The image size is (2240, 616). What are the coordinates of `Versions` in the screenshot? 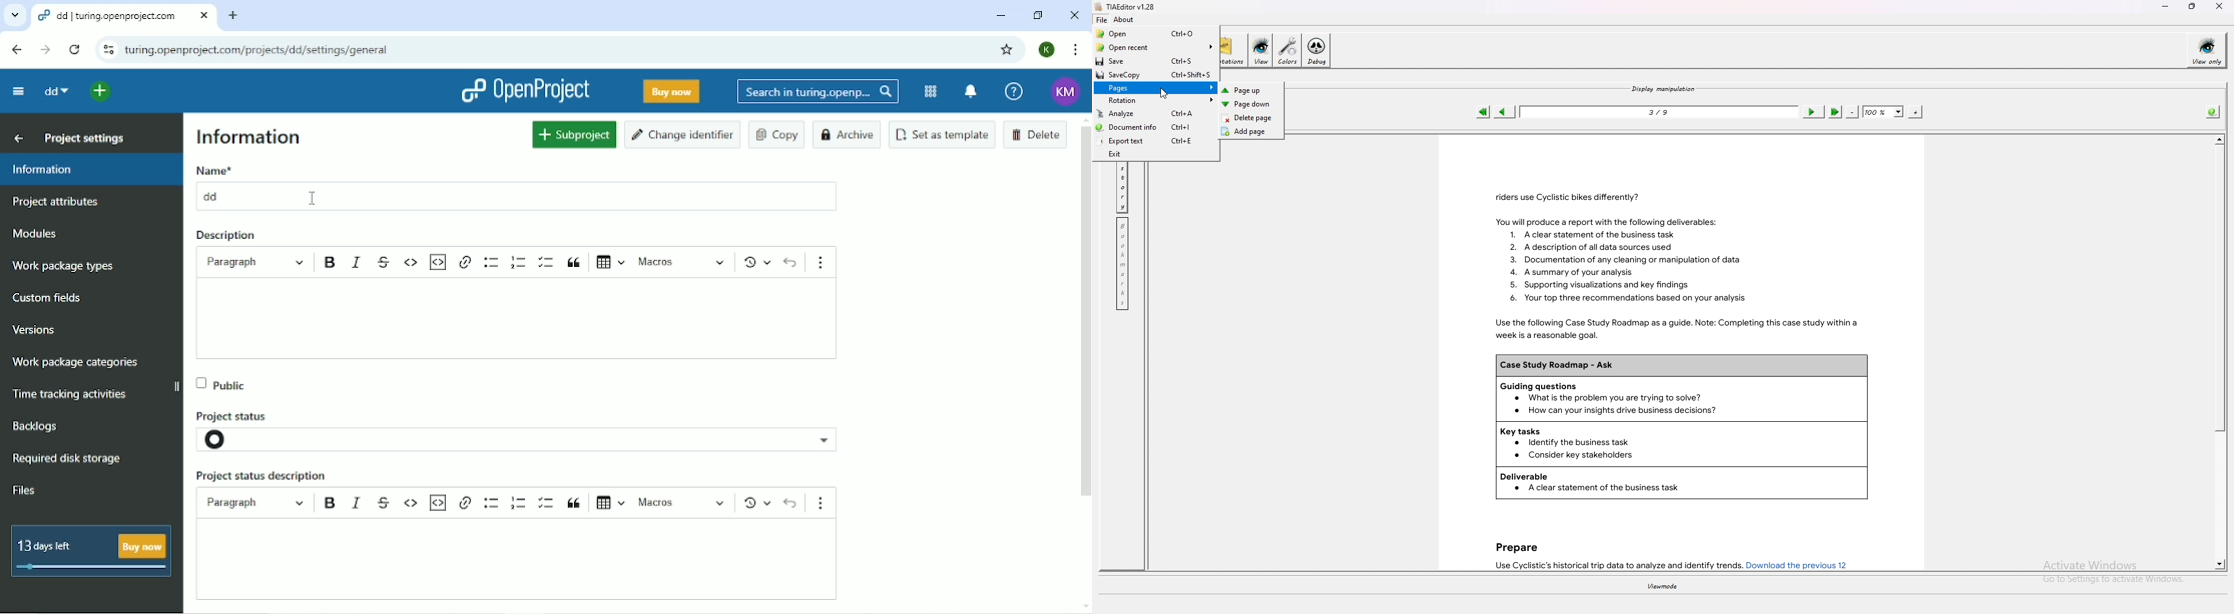 It's located at (34, 331).